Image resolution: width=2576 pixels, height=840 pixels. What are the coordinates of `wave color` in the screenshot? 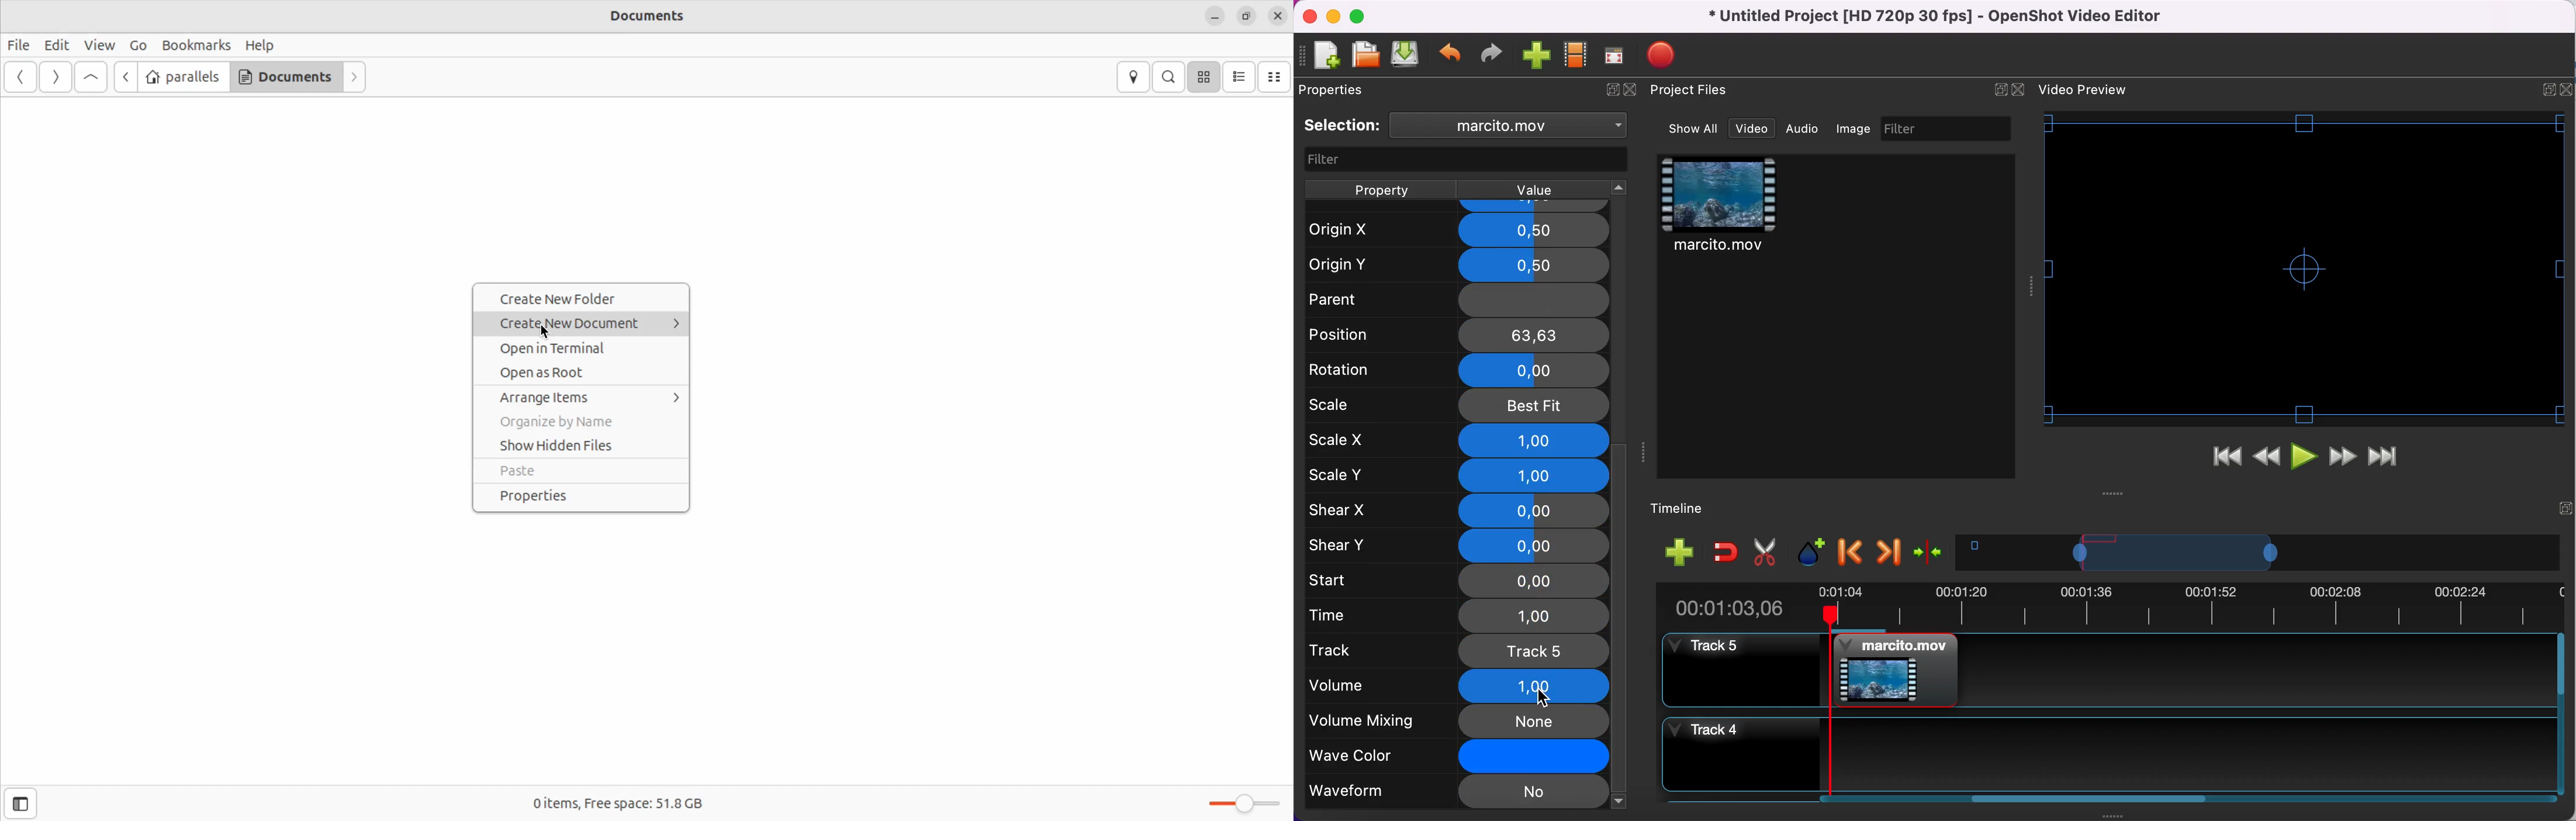 It's located at (1458, 758).